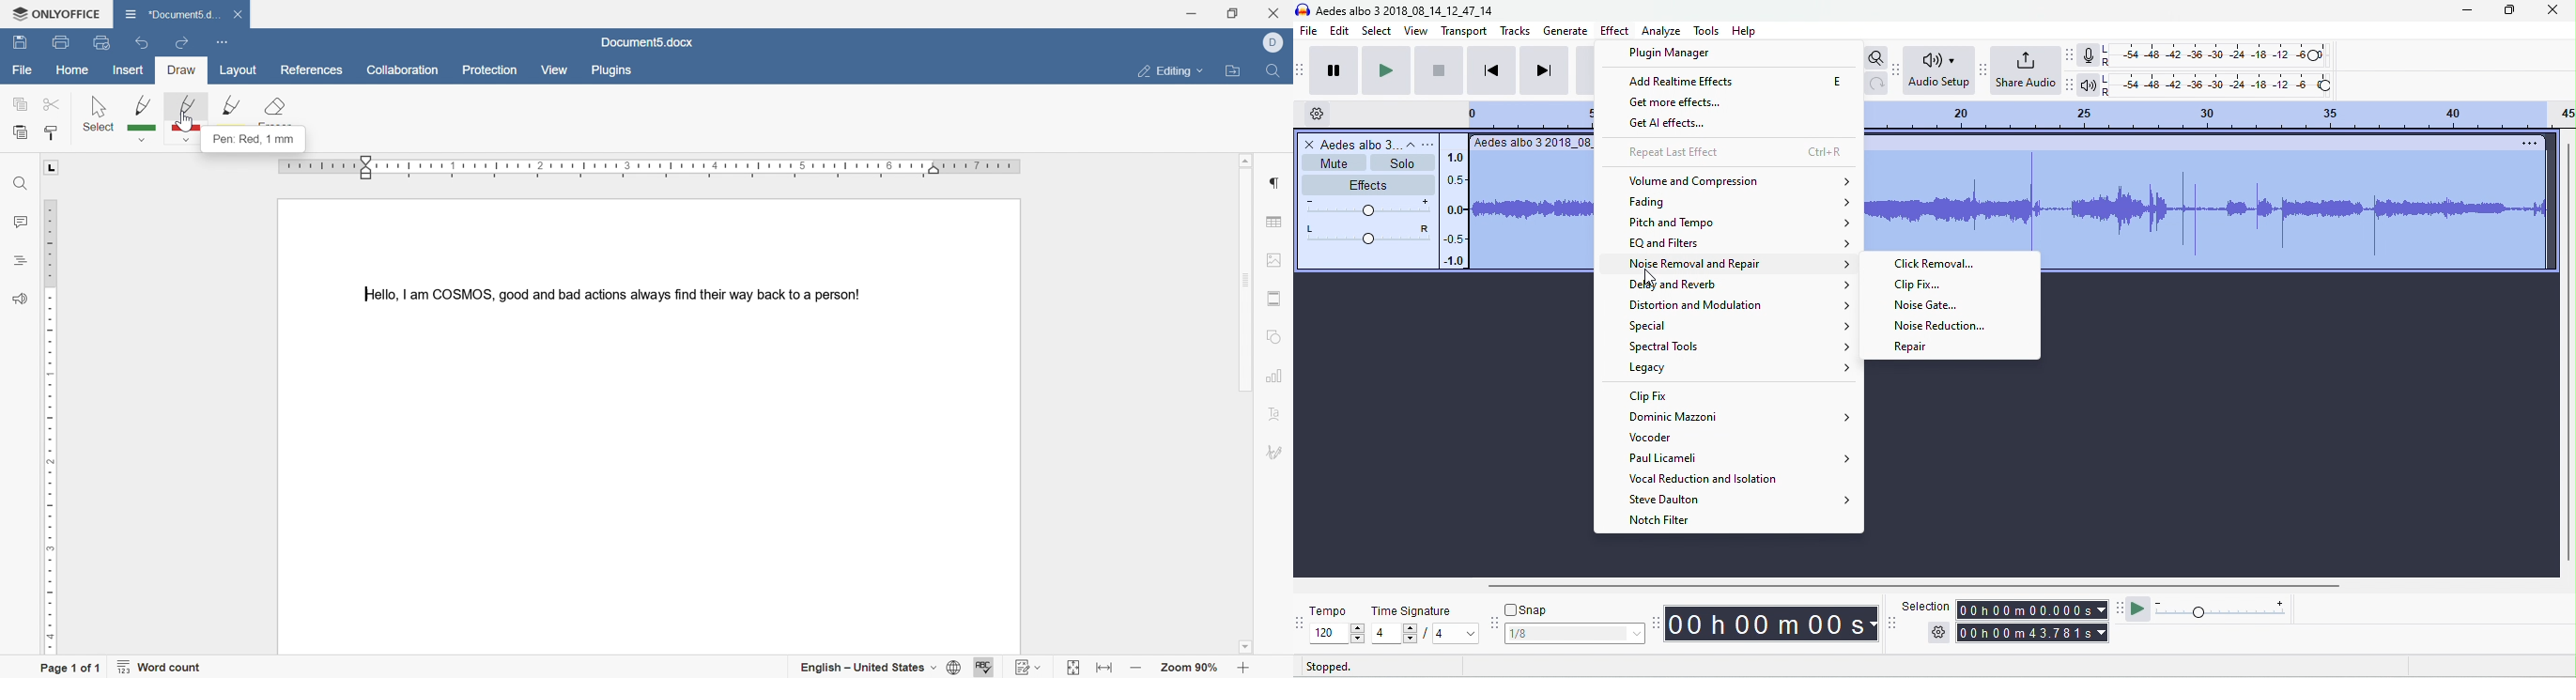  Describe the element at coordinates (21, 133) in the screenshot. I see `paste` at that location.